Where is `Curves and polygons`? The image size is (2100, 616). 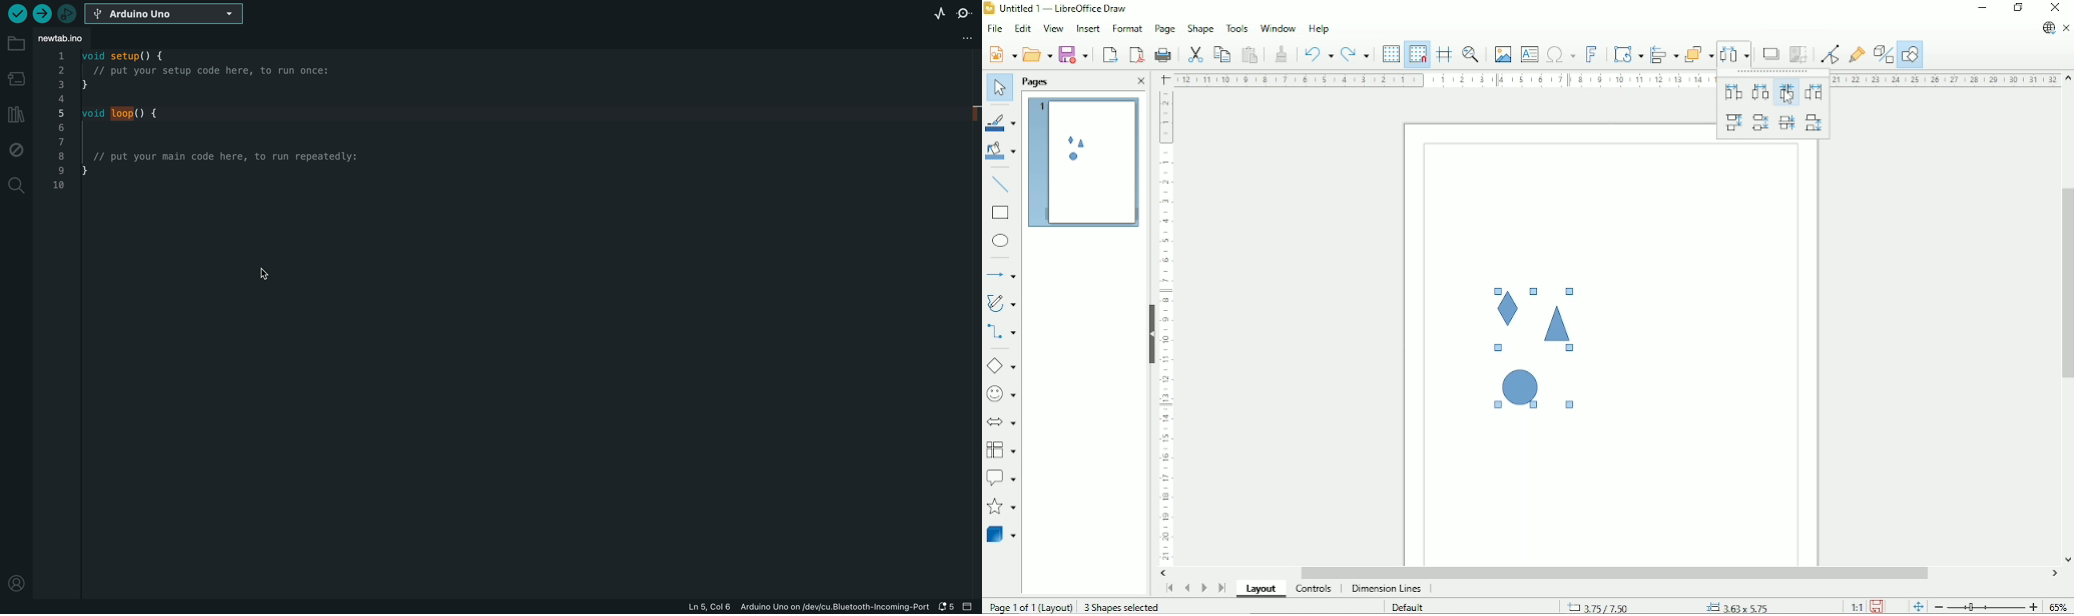
Curves and polygons is located at coordinates (1001, 303).